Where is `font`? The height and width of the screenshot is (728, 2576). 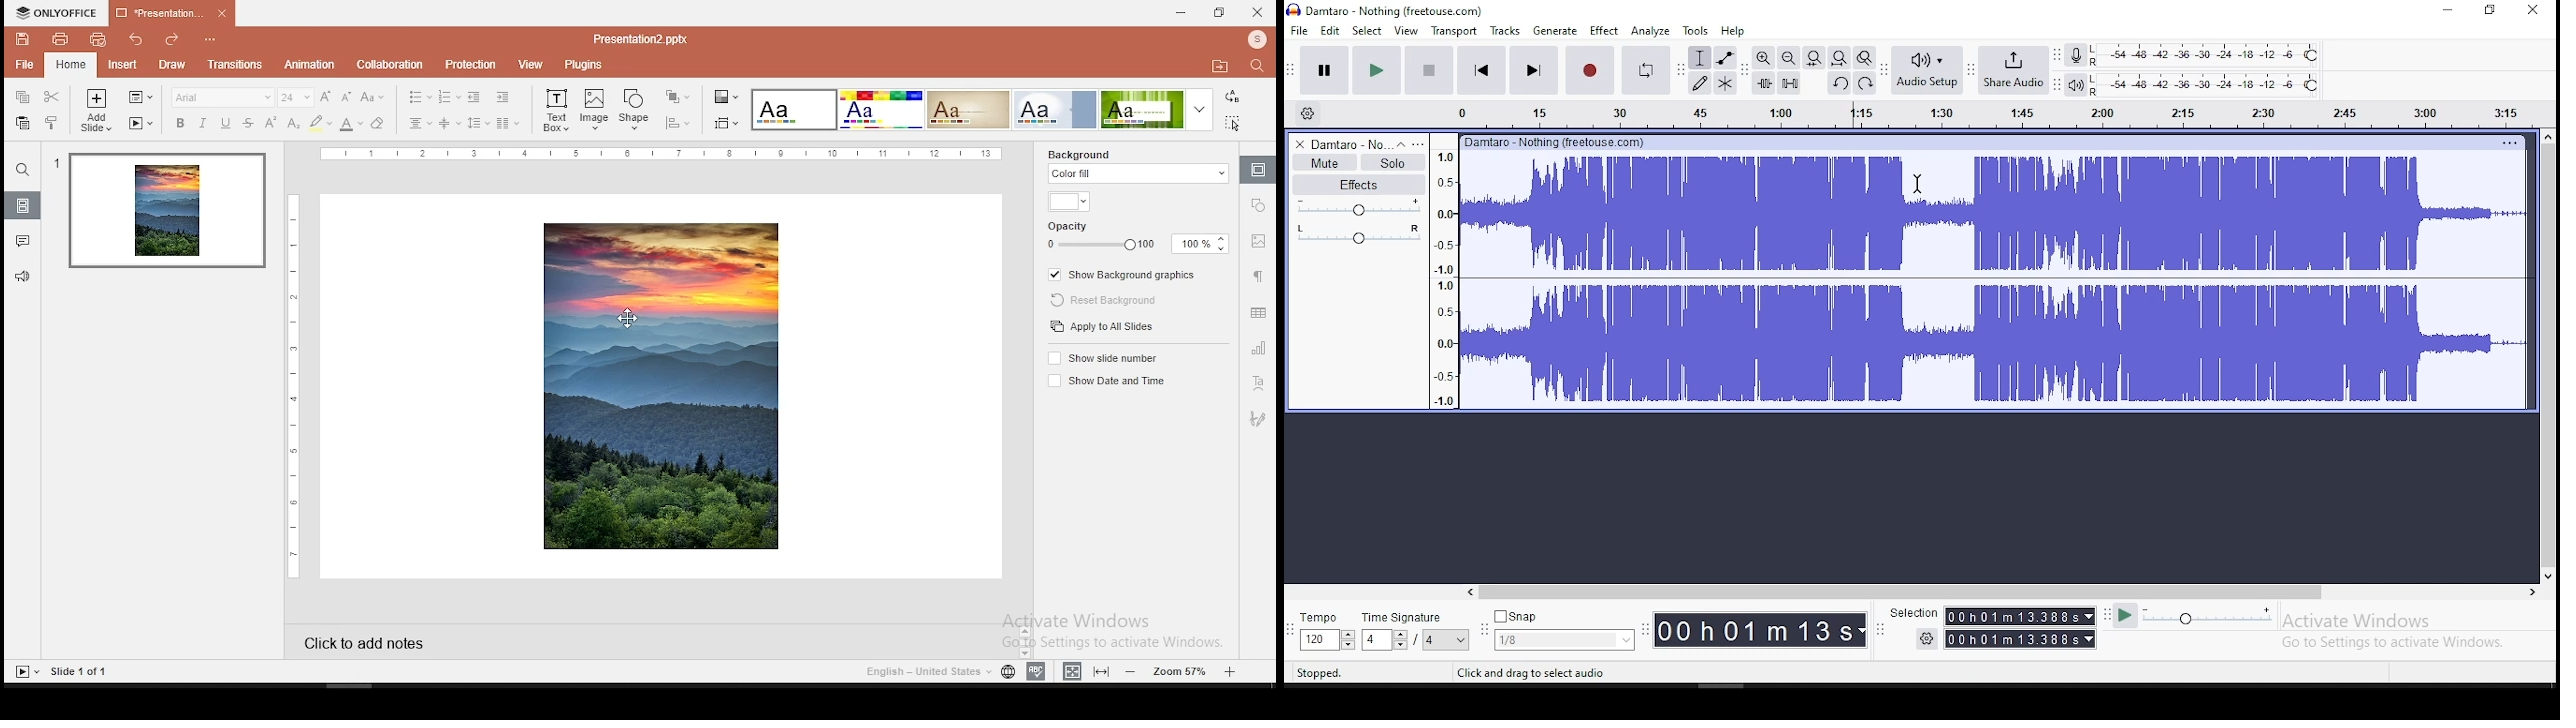 font is located at coordinates (223, 98).